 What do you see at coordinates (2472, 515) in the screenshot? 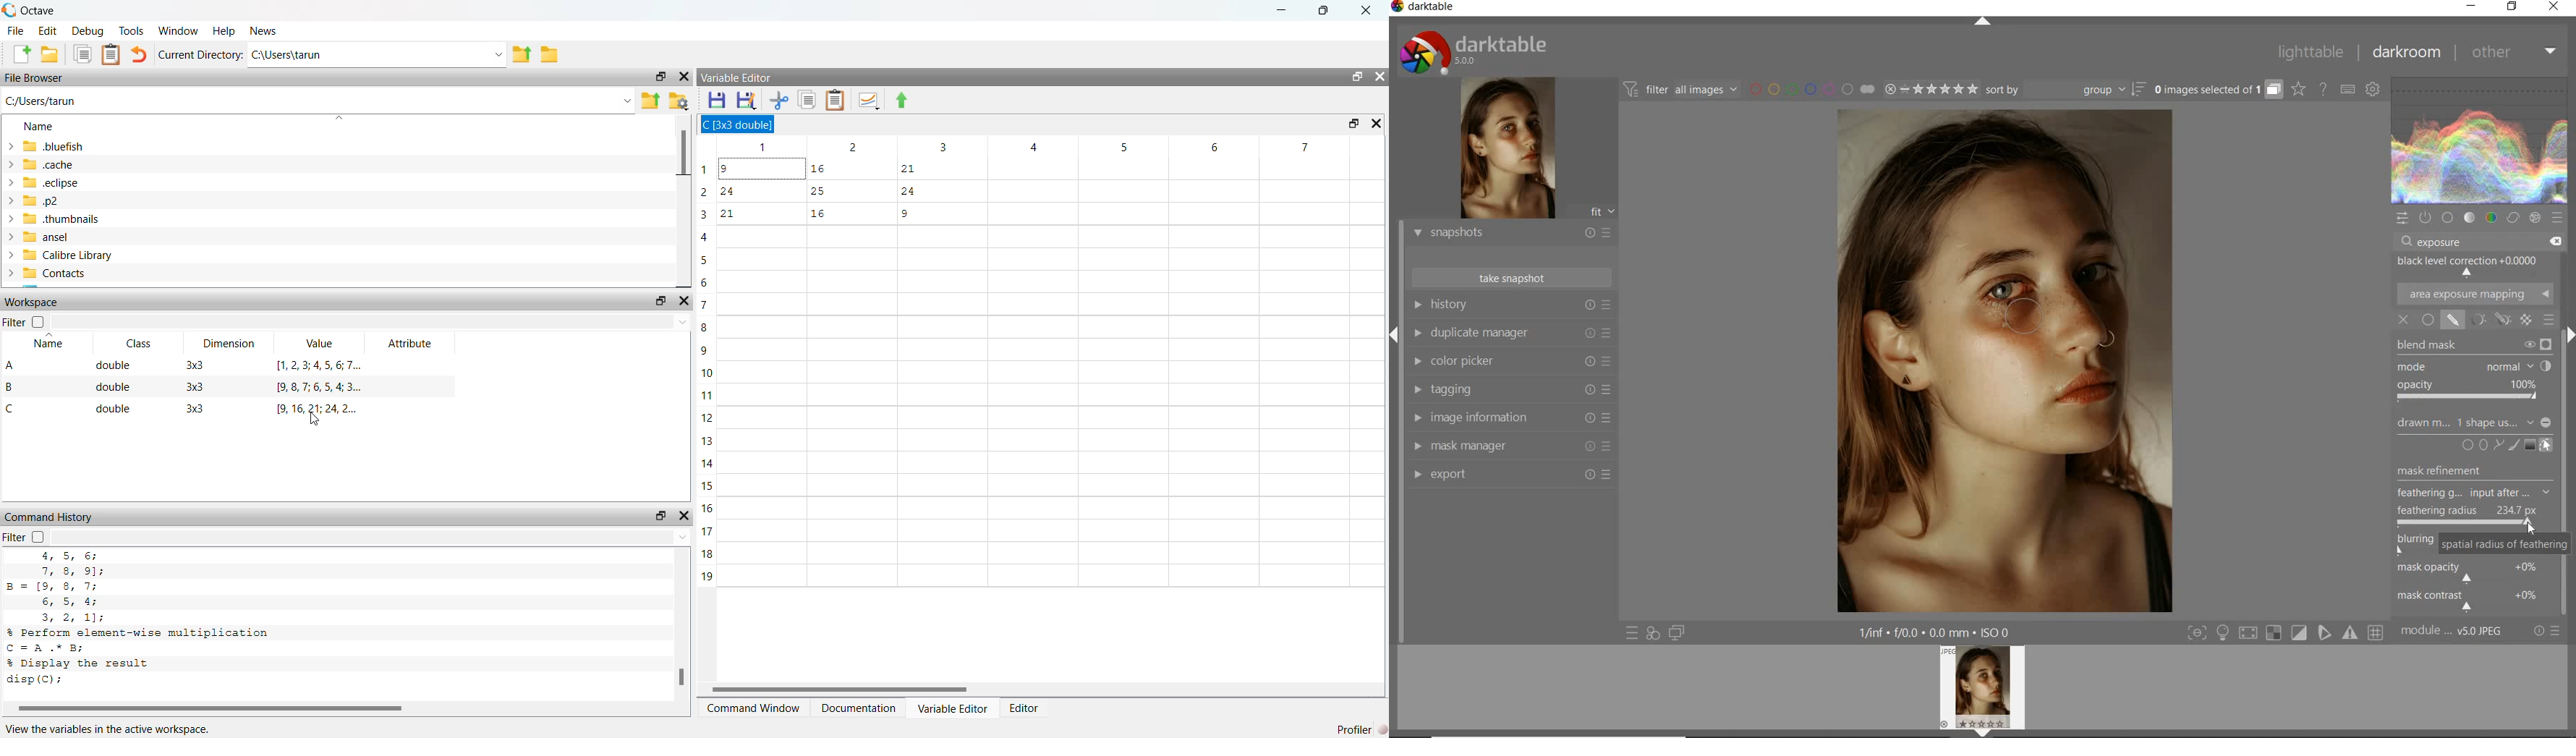
I see `FEATHERING RADIUS ADJUSTED` at bounding box center [2472, 515].